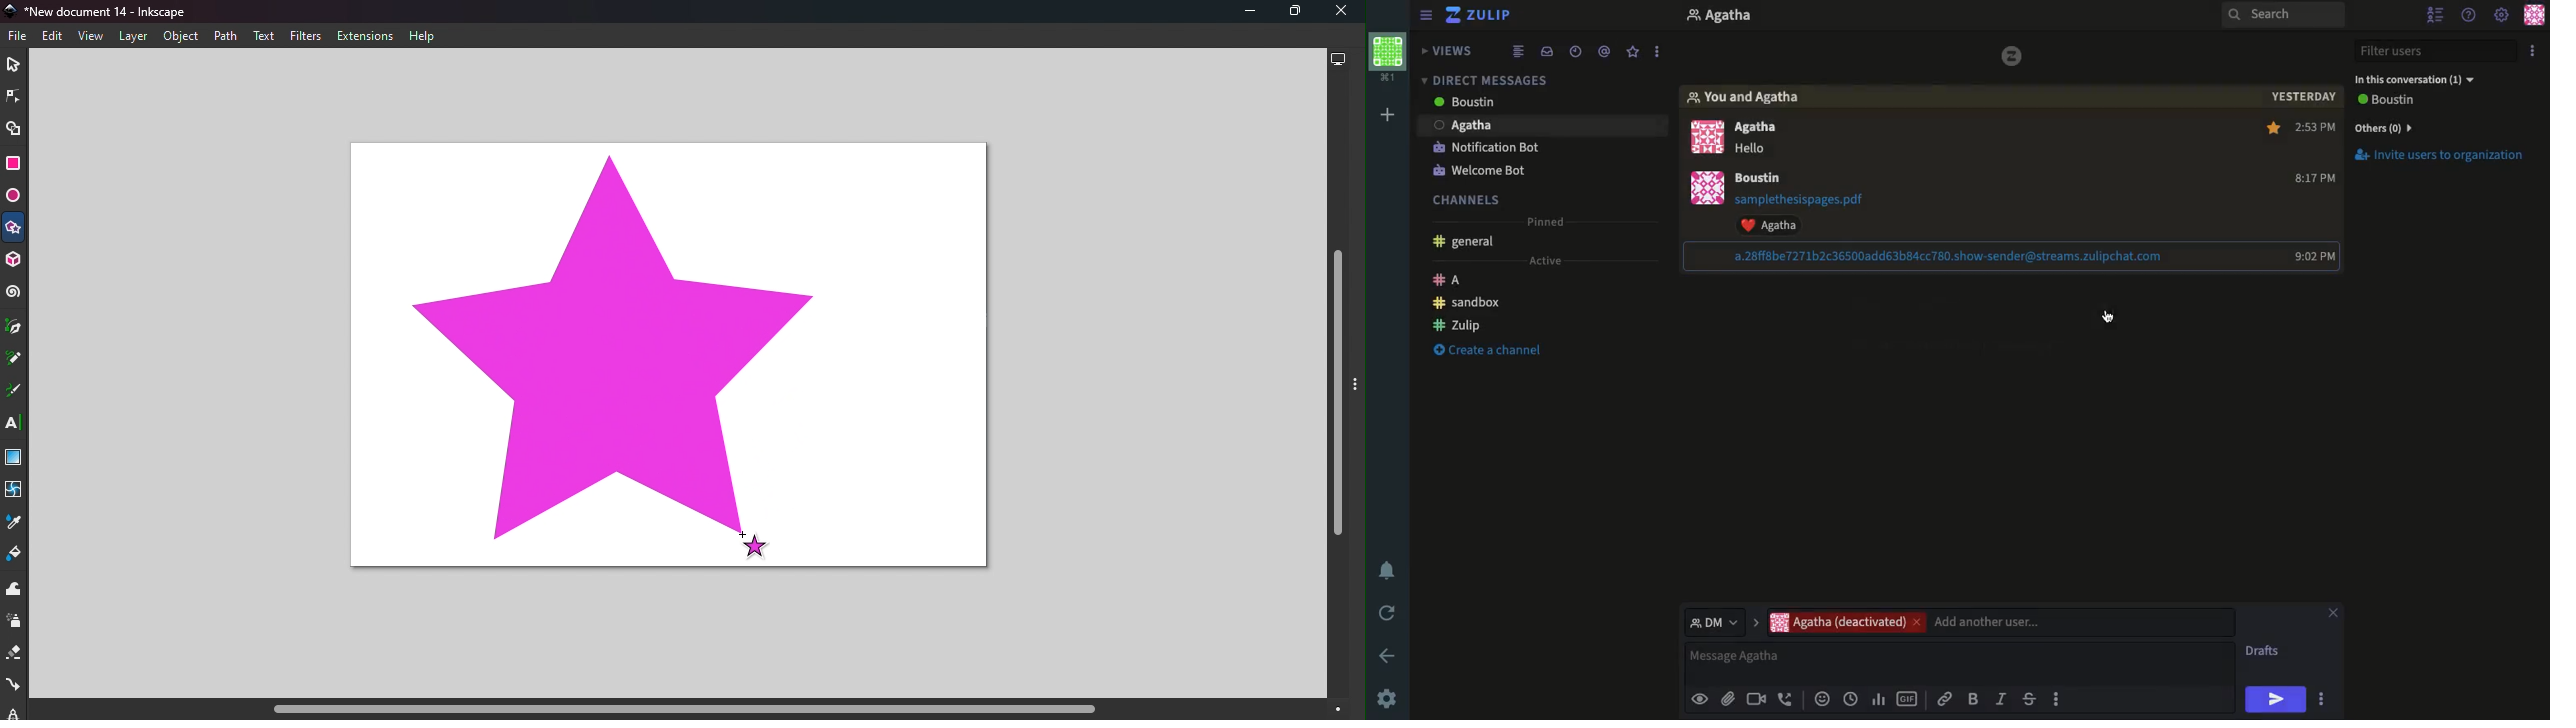  I want to click on Filter user, so click(2439, 51).